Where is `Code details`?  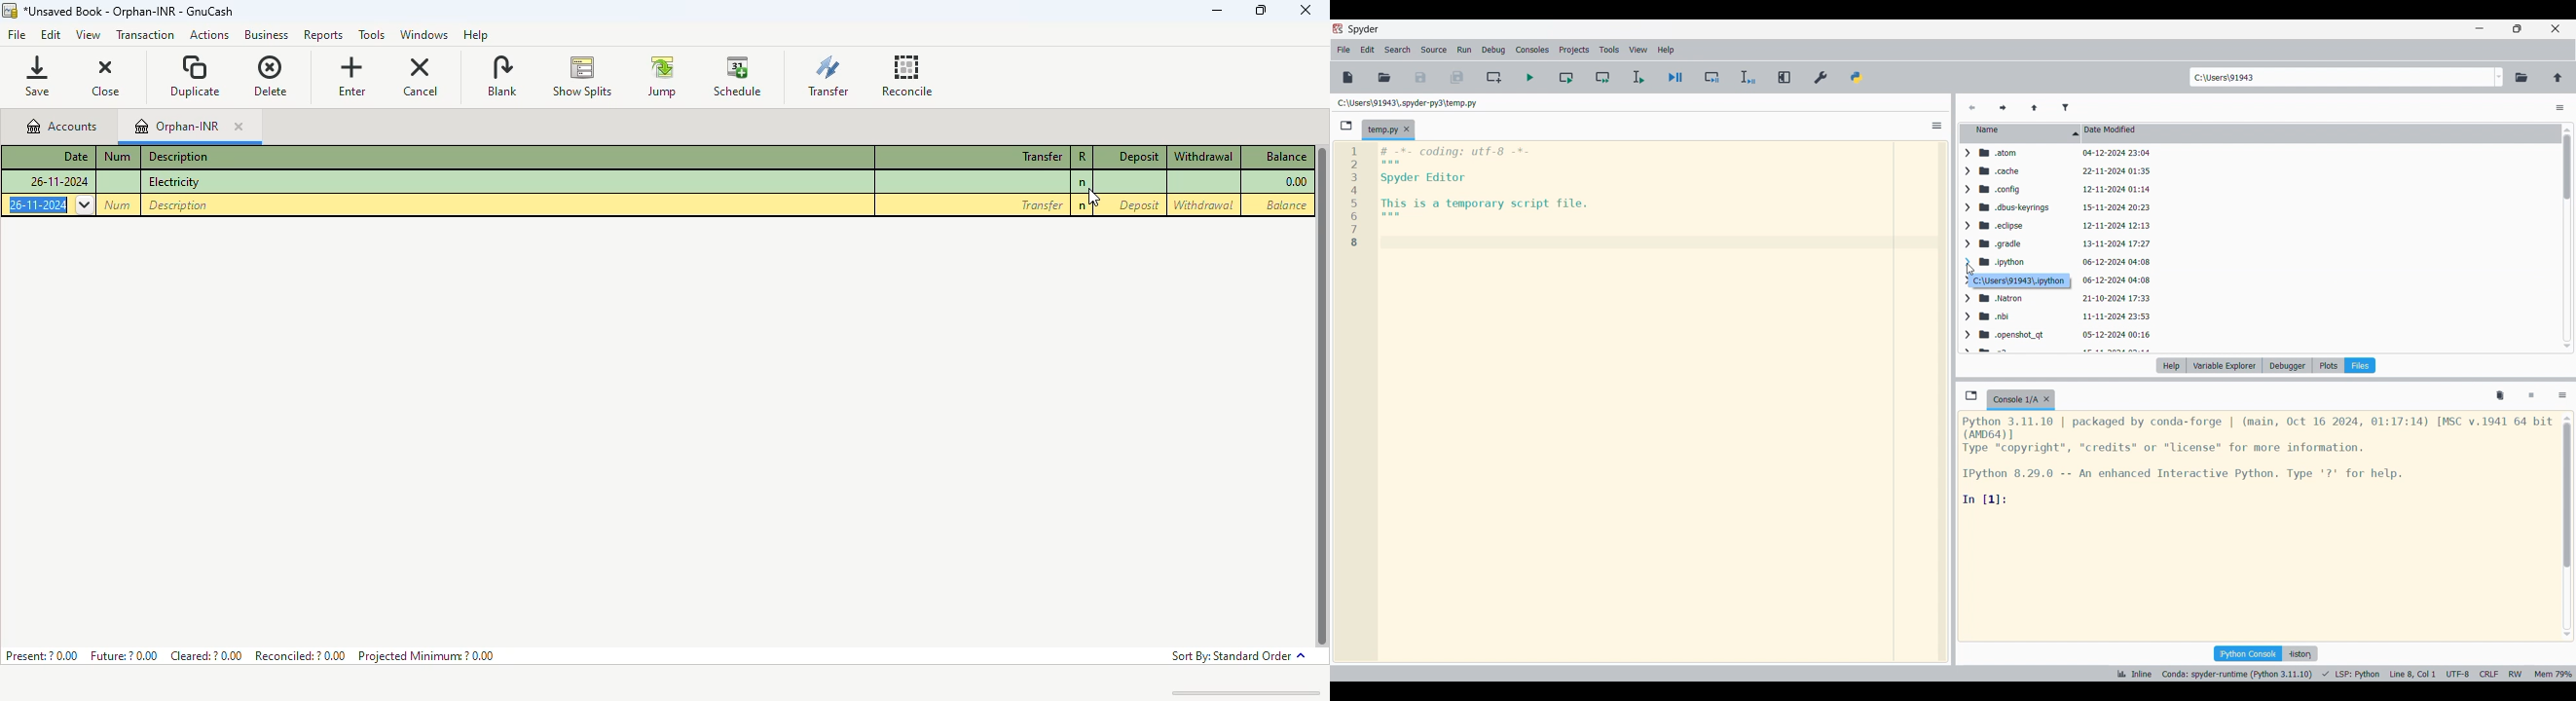 Code details is located at coordinates (2257, 460).